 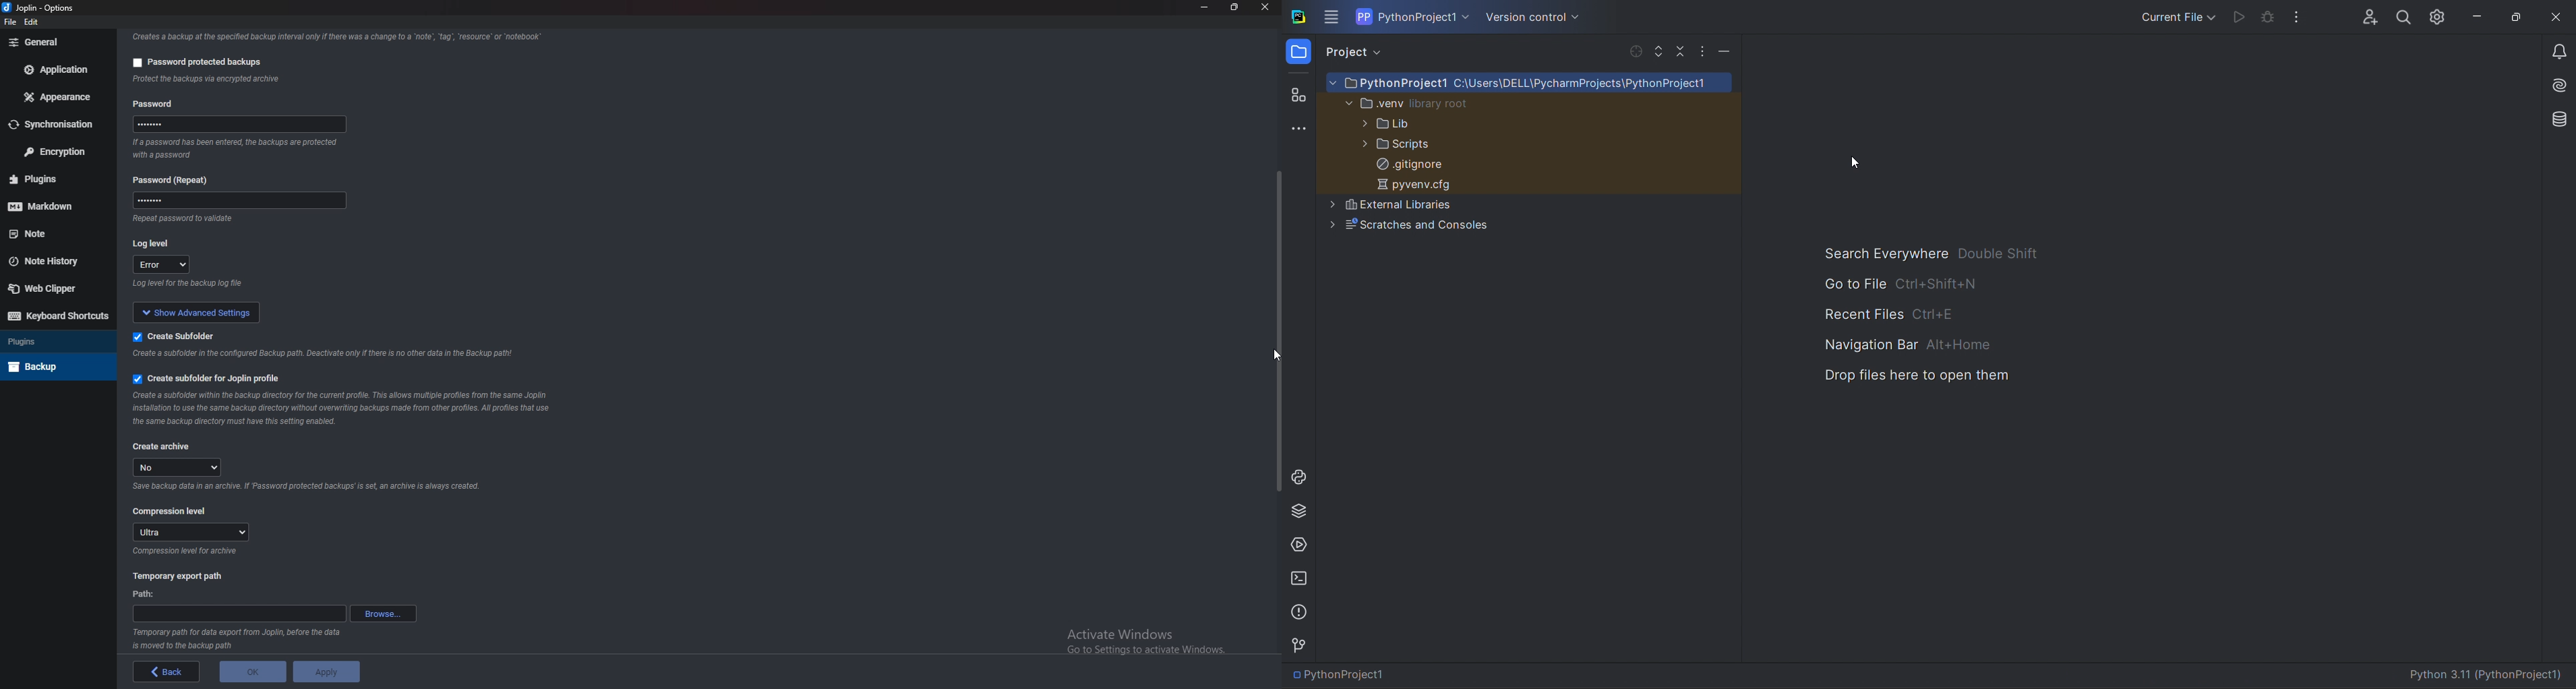 I want to click on add user, so click(x=2365, y=16).